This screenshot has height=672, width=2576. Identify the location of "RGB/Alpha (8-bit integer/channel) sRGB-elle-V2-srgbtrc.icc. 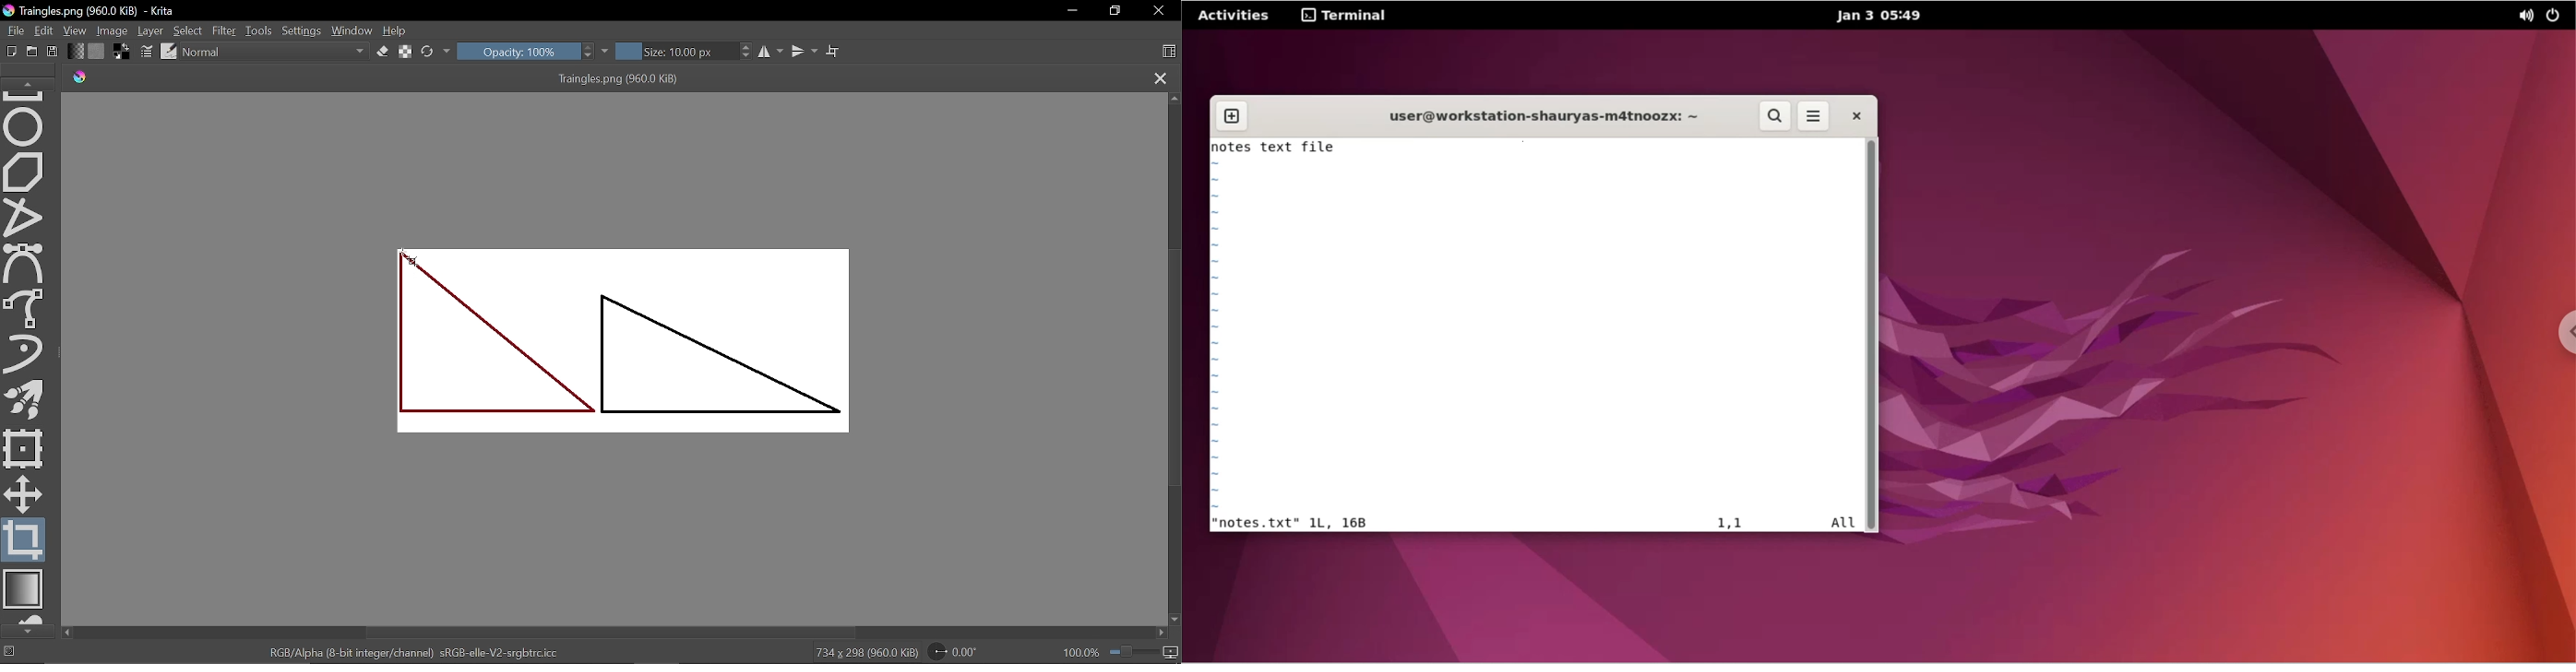
(413, 652).